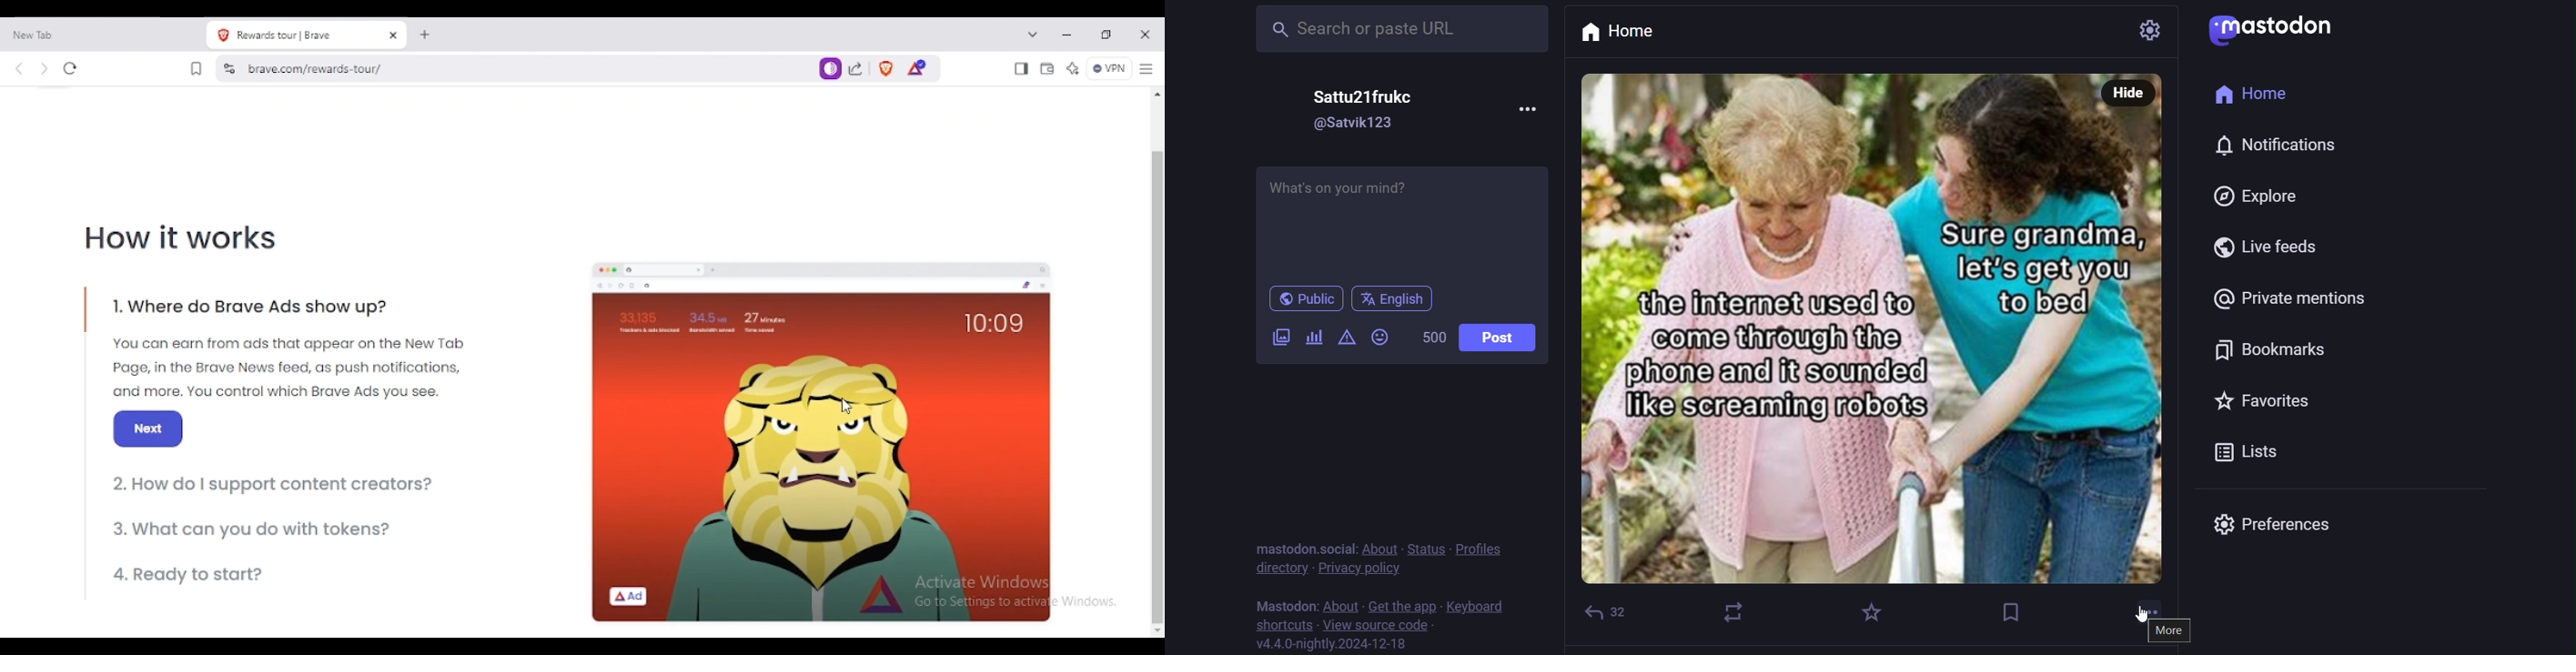  I want to click on source code, so click(1378, 627).